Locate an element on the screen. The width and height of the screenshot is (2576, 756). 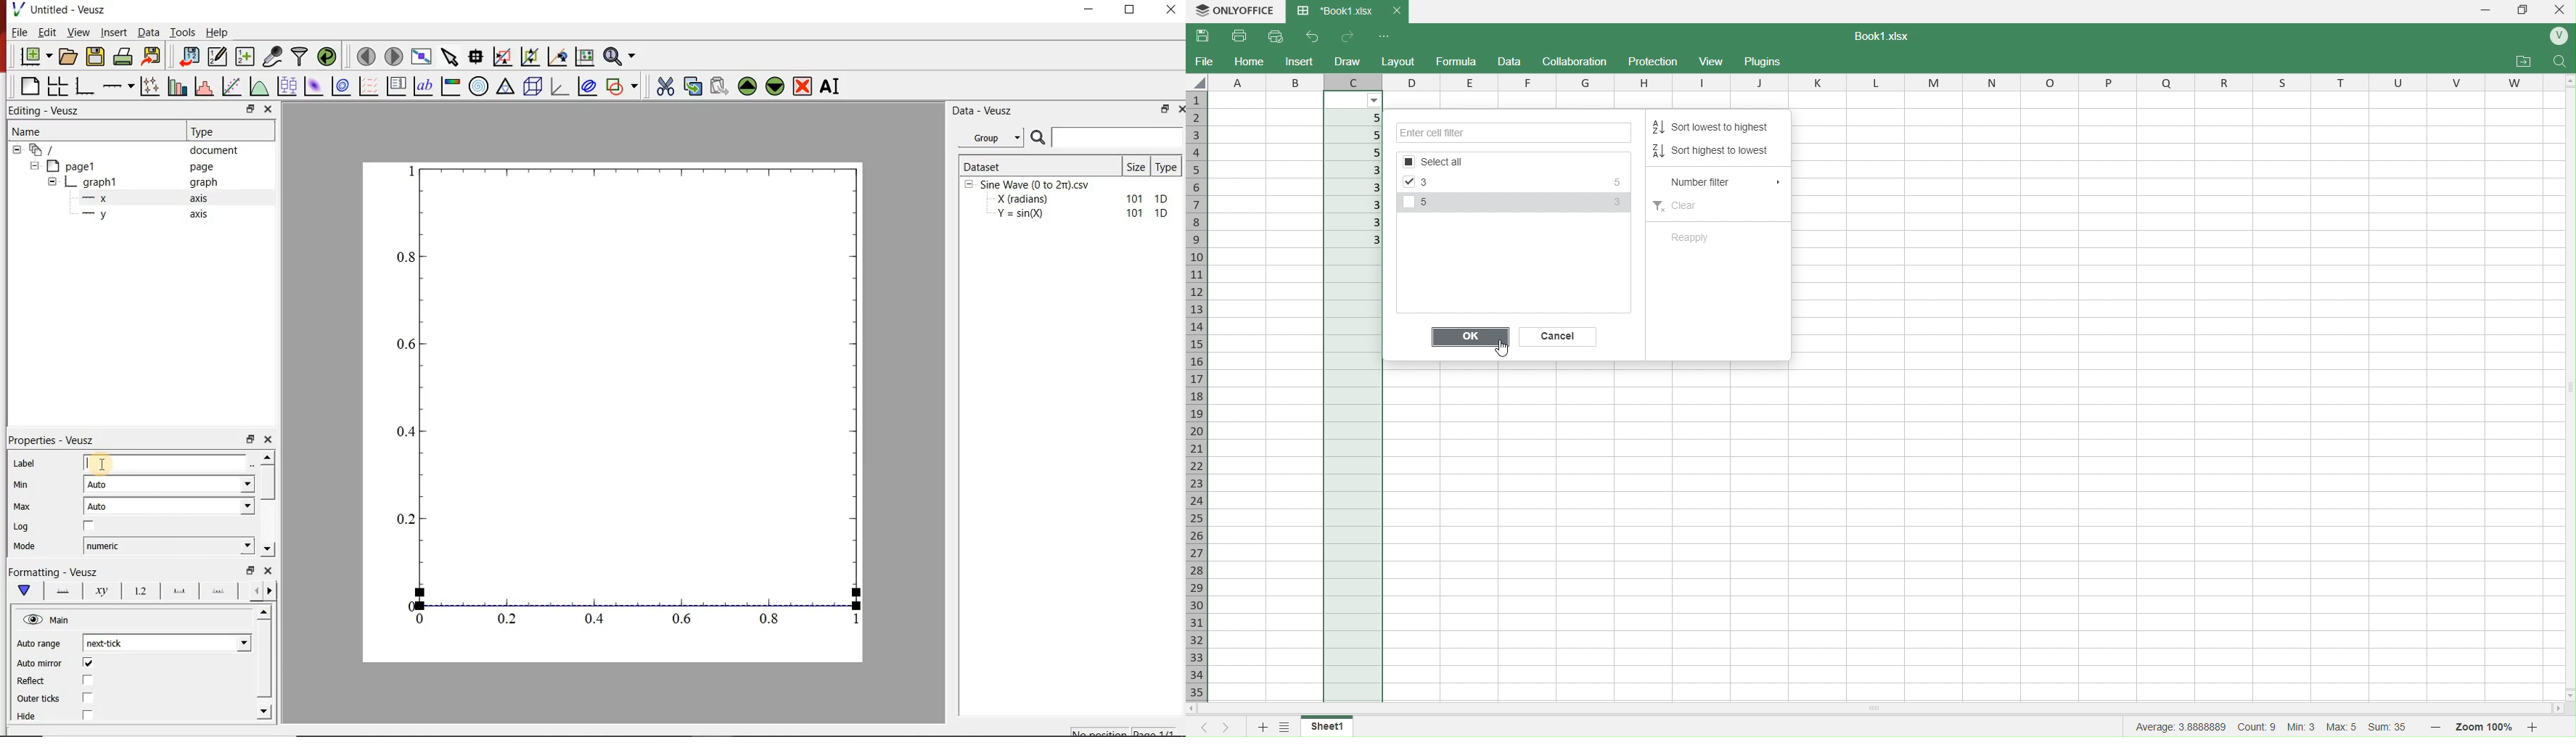
Scrollbar is located at coordinates (1982, 707).